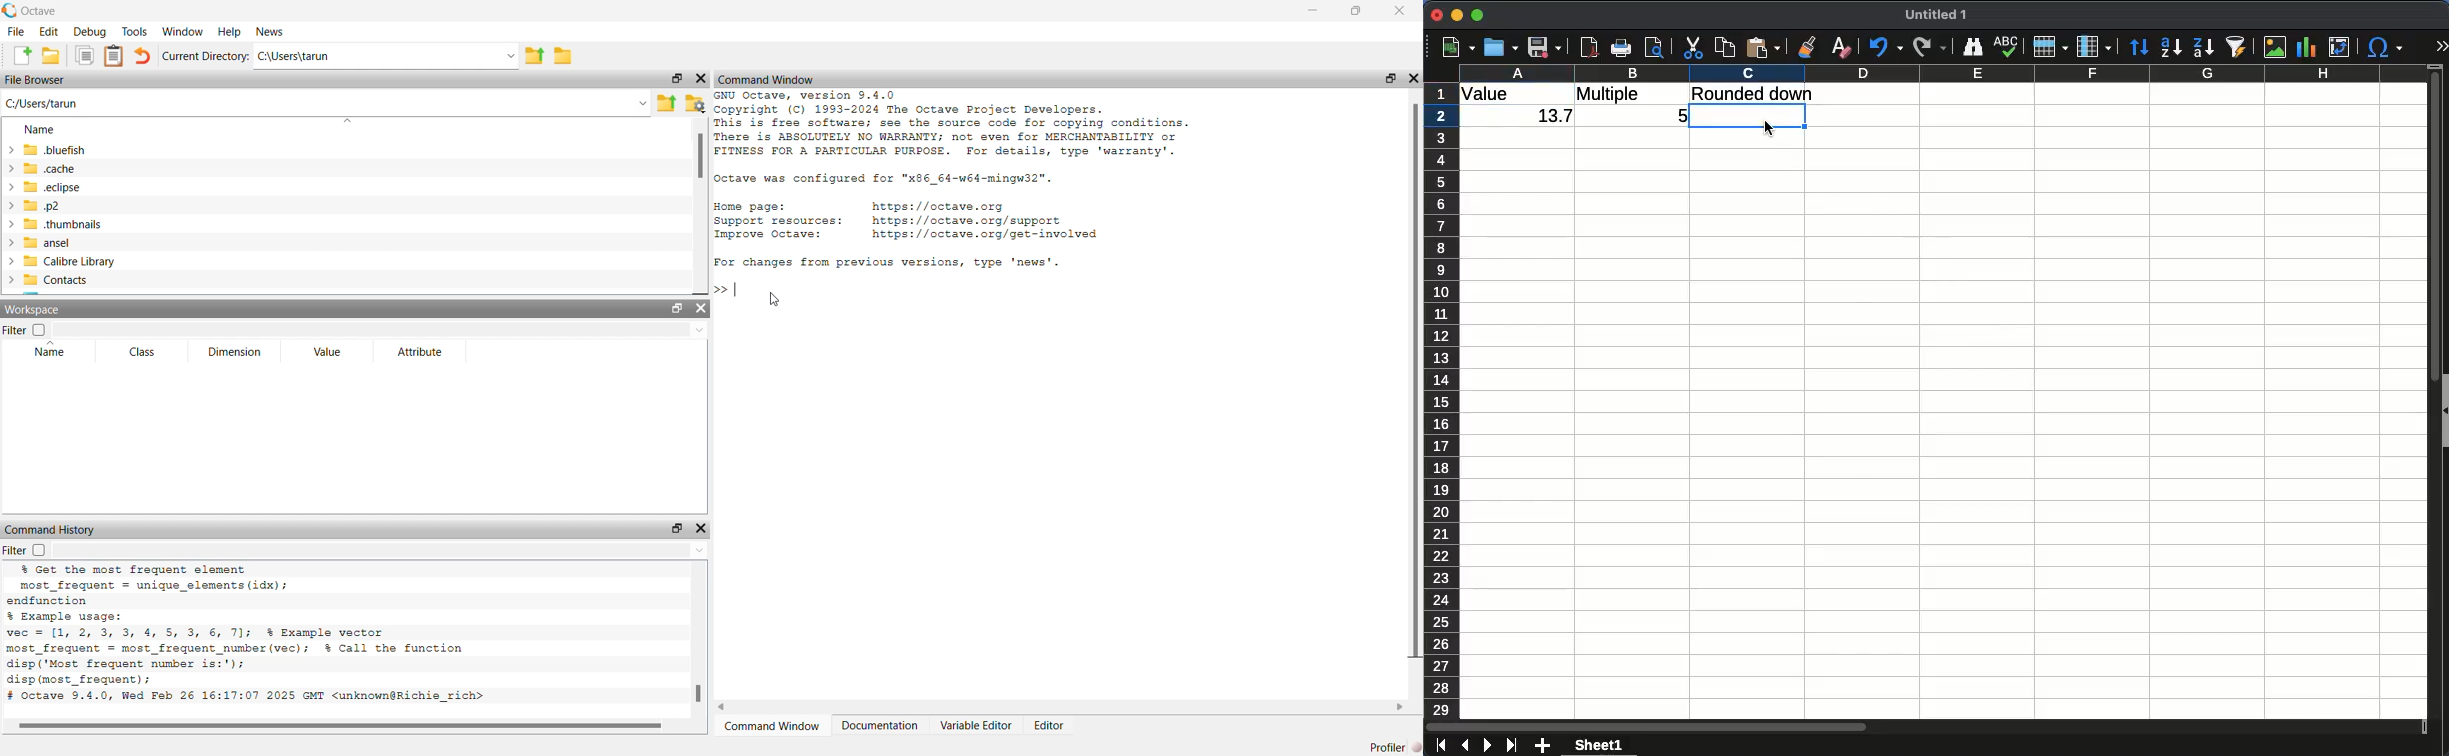 This screenshot has width=2464, height=756. I want to click on Command History, so click(51, 529).